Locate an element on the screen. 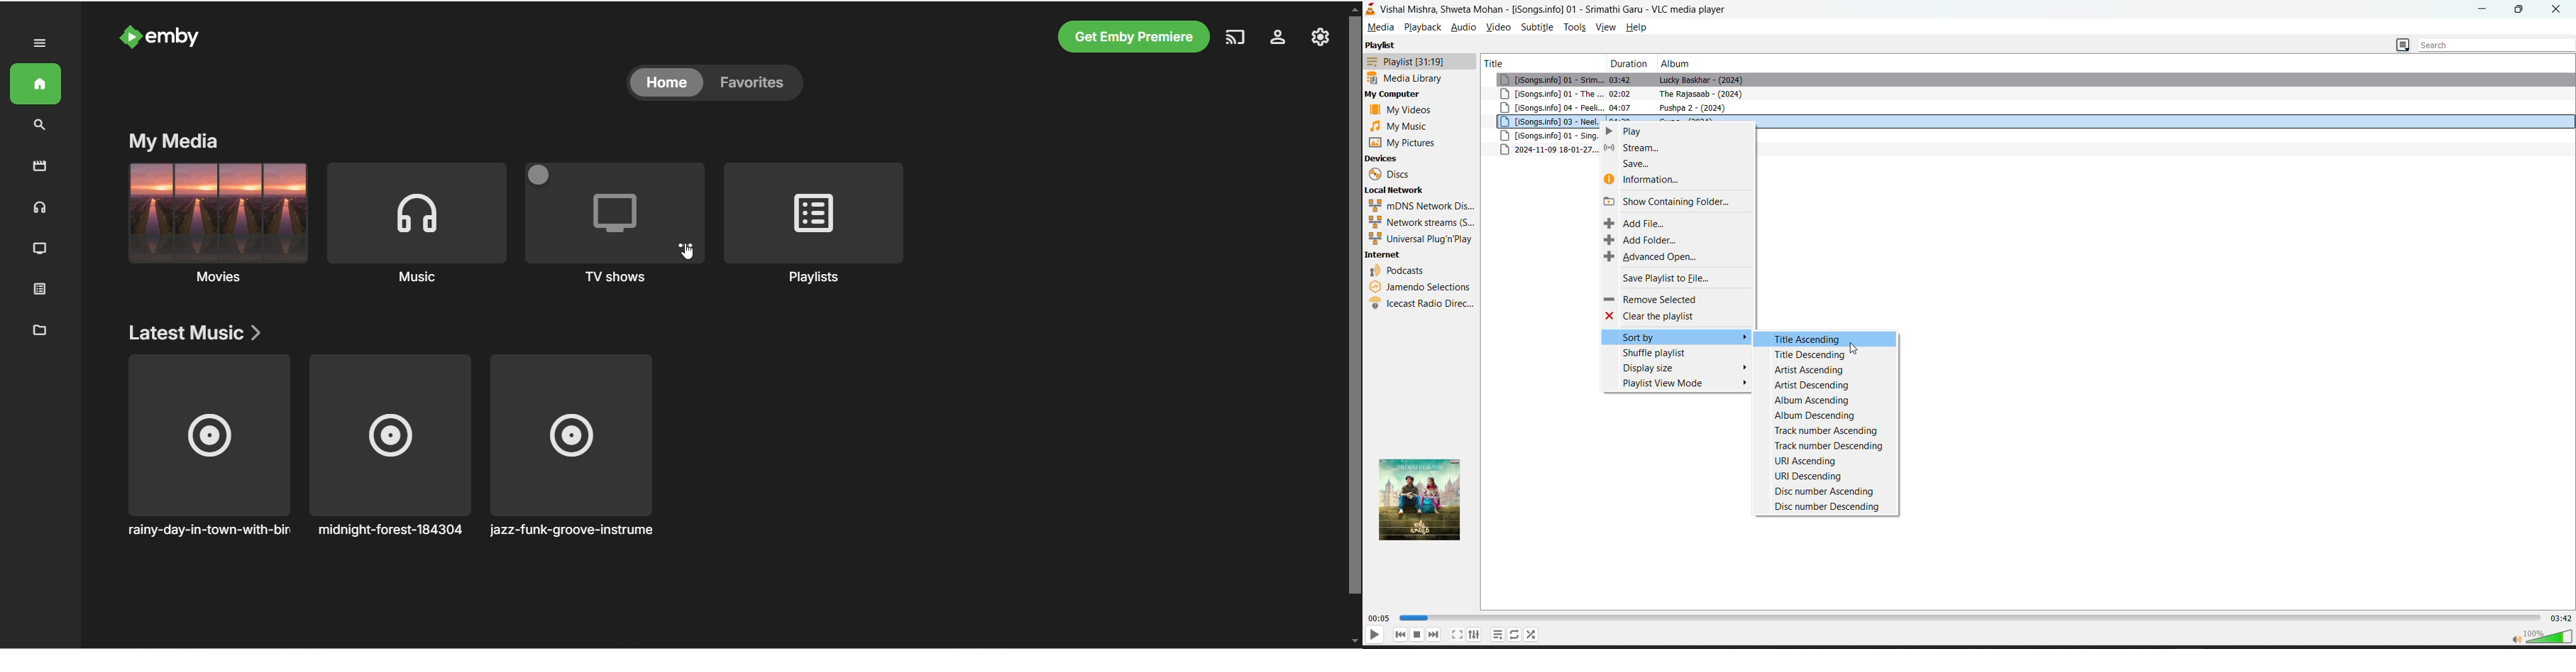 The width and height of the screenshot is (2576, 672). track slider is located at coordinates (1968, 619).